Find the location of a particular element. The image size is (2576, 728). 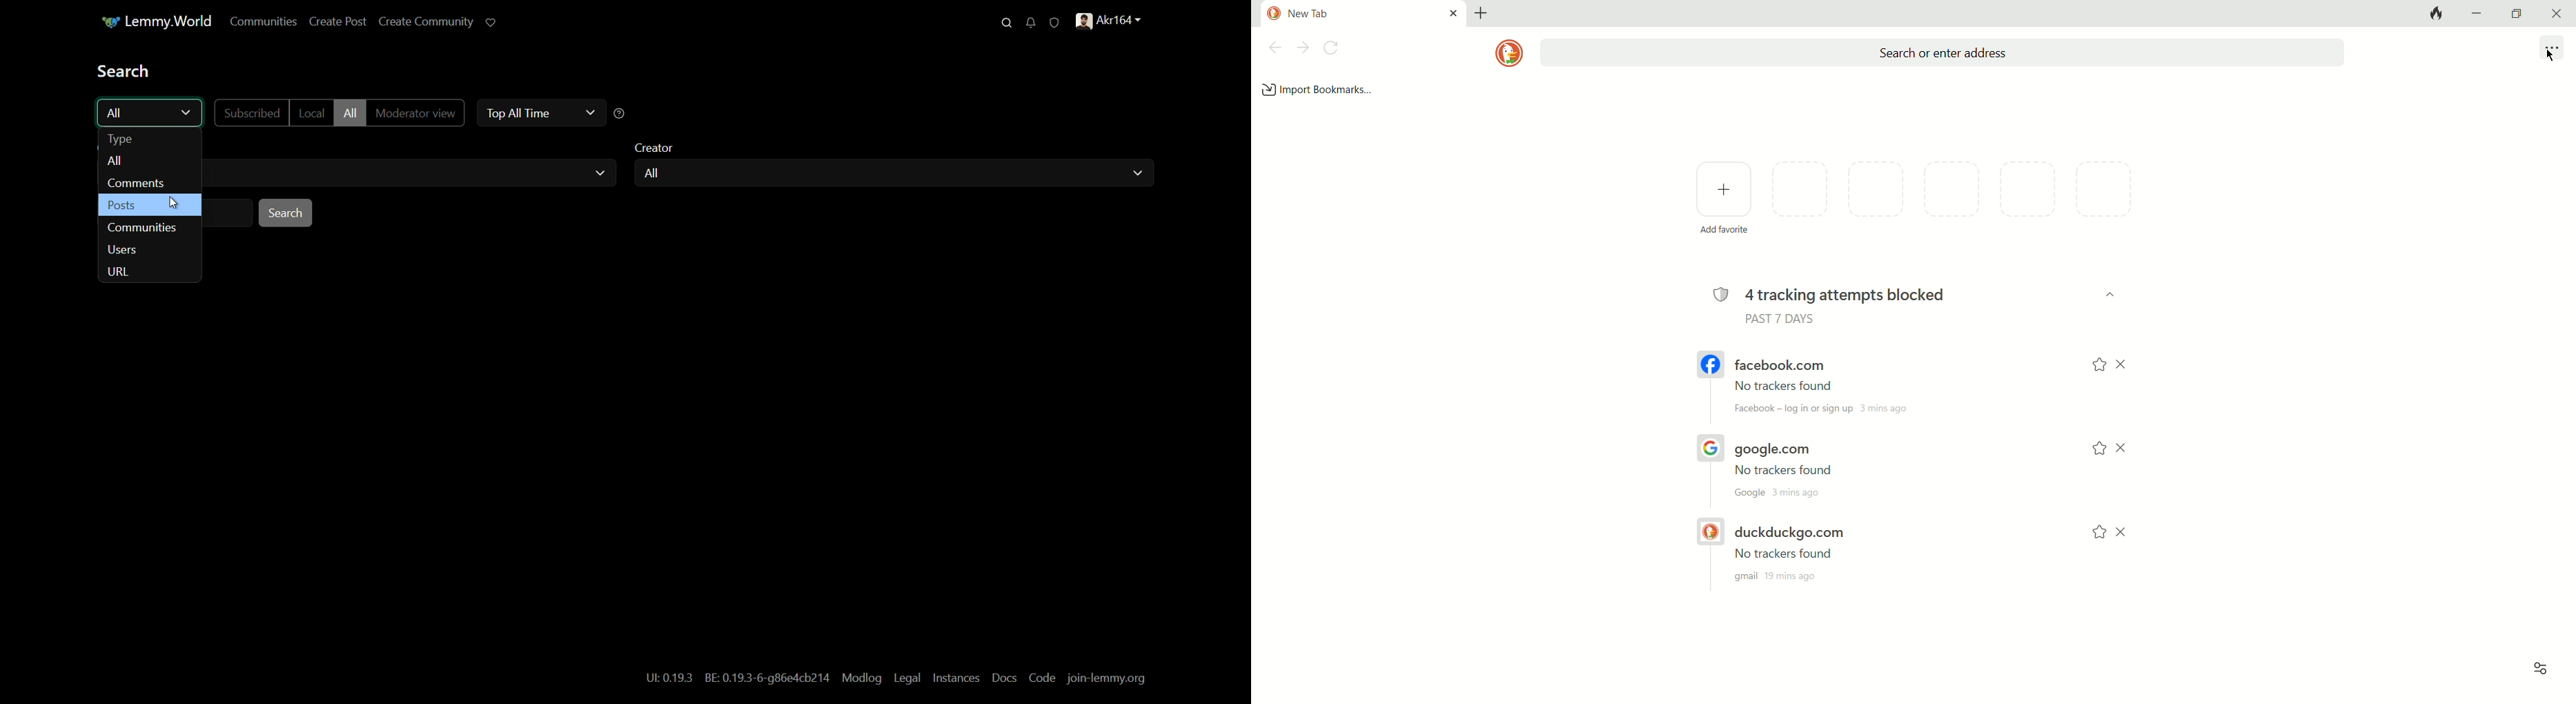

maximize is located at coordinates (2517, 14).